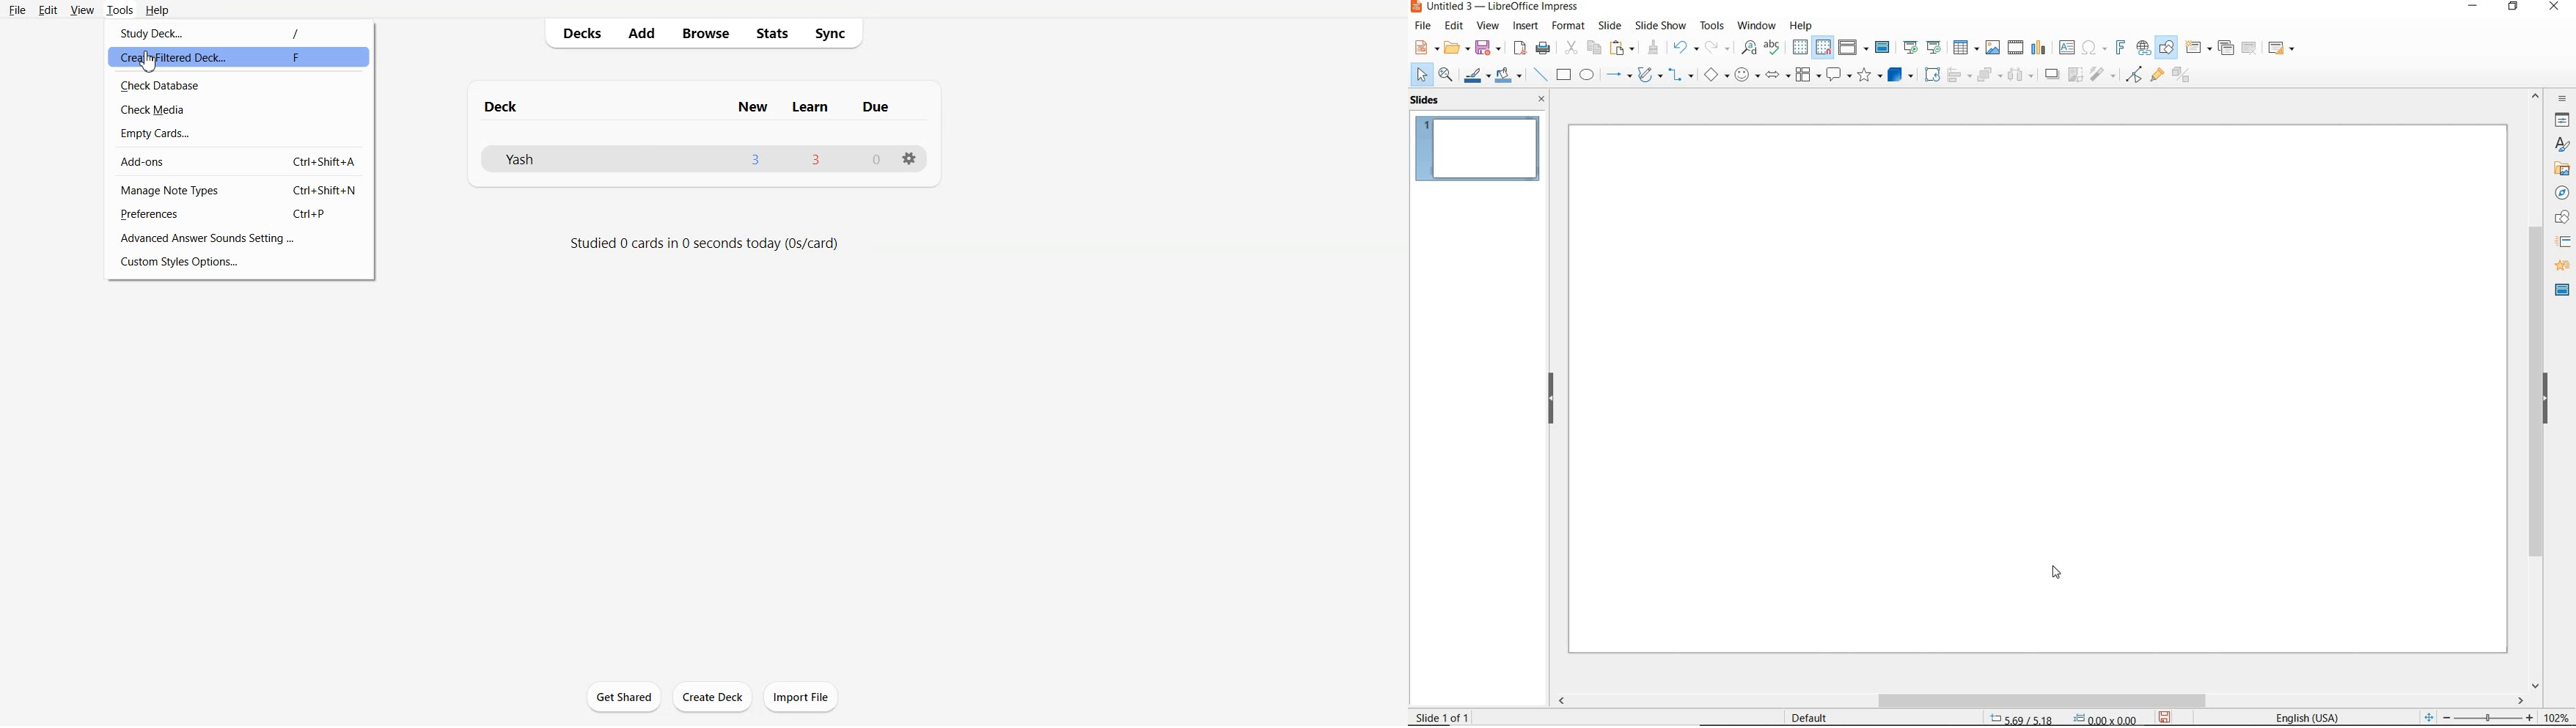 This screenshot has width=2576, height=728. I want to click on Custom Style Options, so click(240, 262).